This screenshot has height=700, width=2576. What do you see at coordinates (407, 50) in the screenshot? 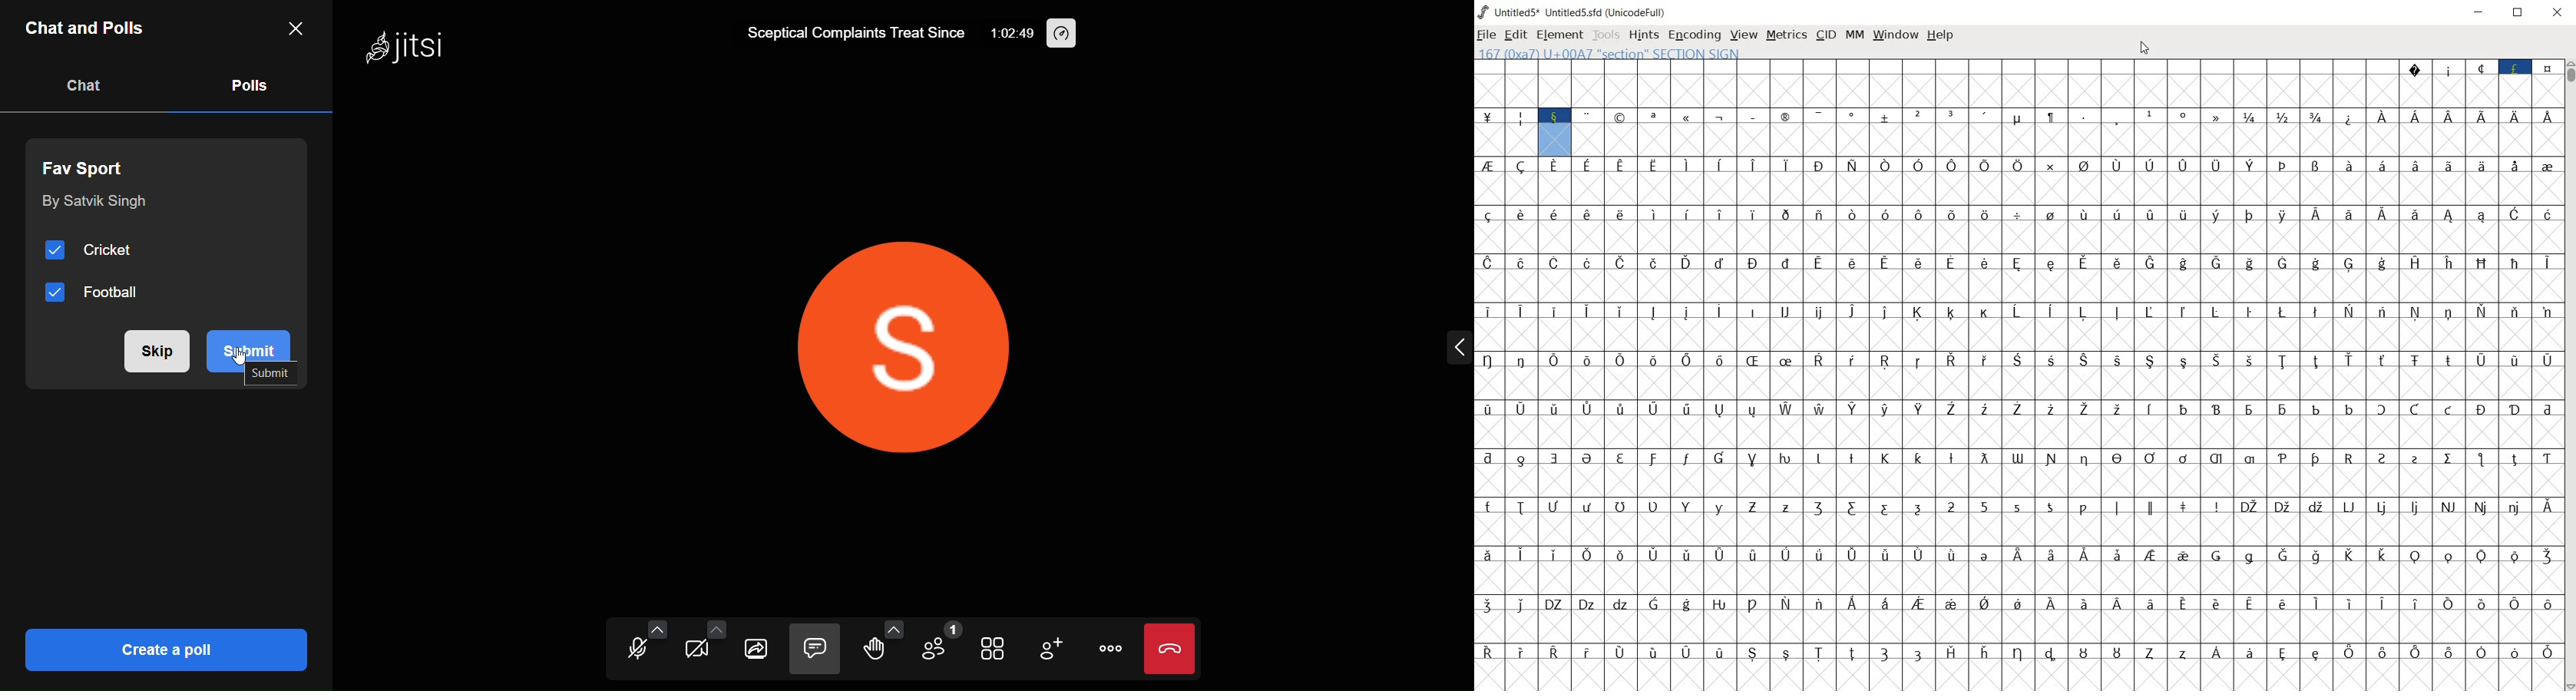
I see `Jitsi` at bounding box center [407, 50].